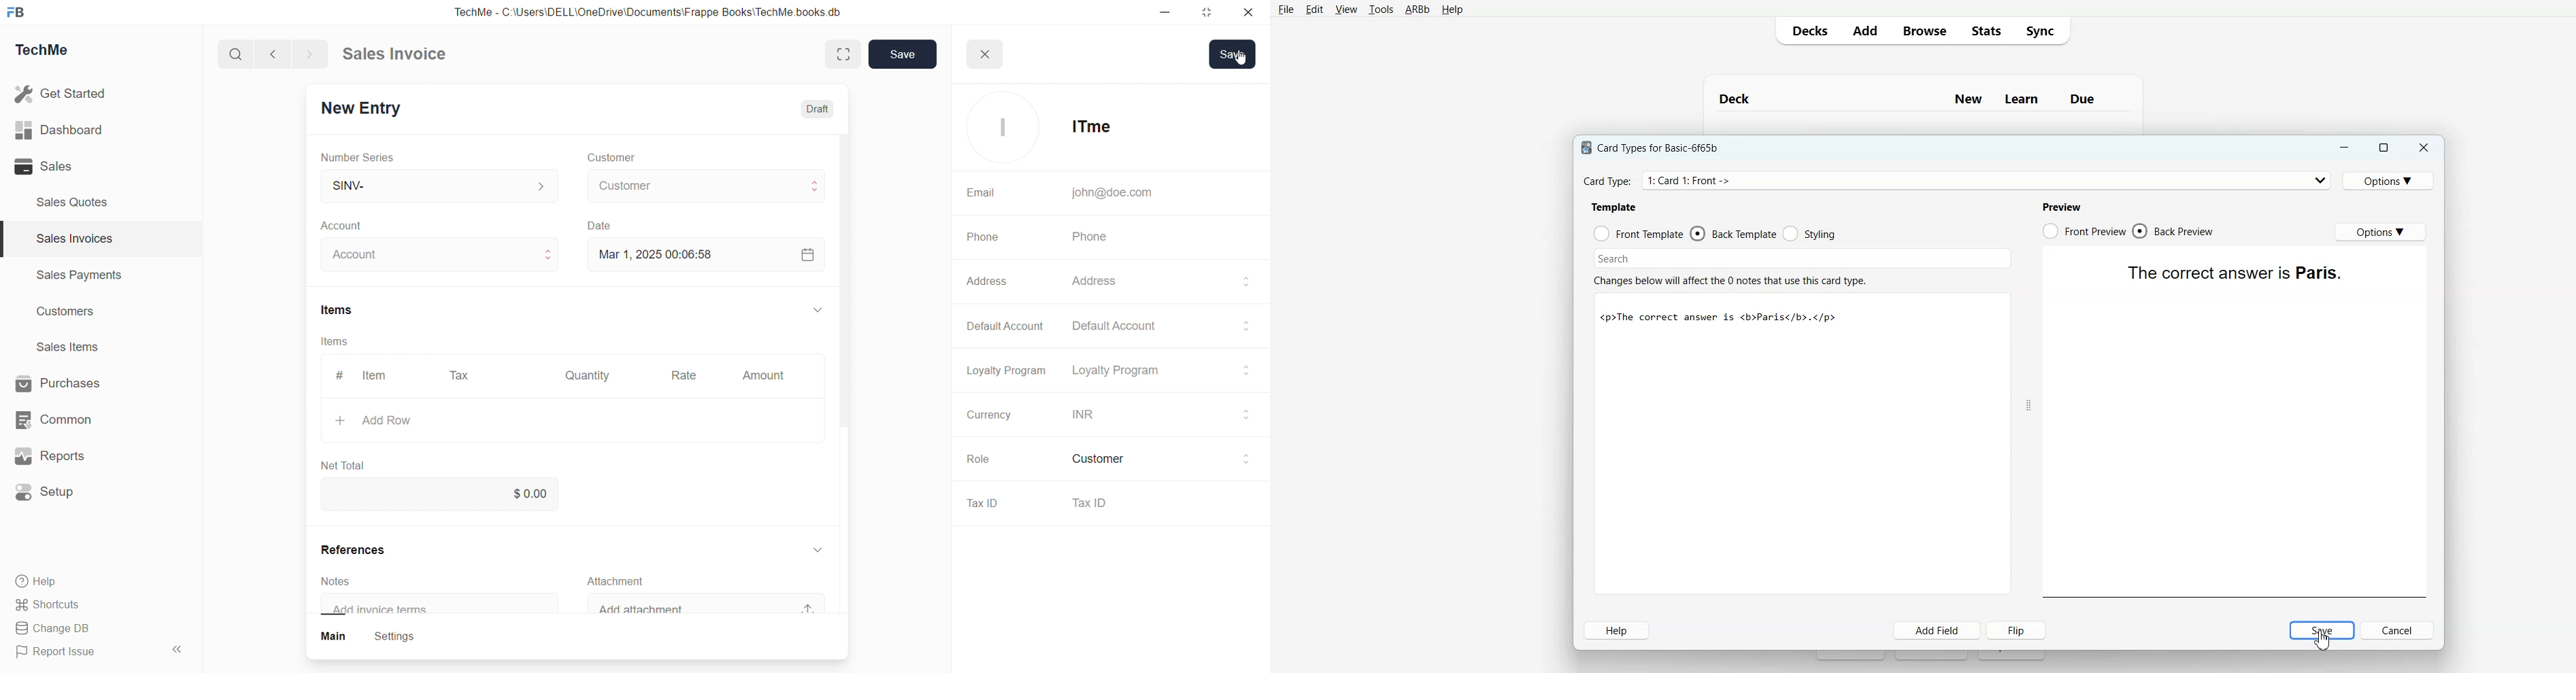  What do you see at coordinates (67, 419) in the screenshot?
I see `EB Common` at bounding box center [67, 419].